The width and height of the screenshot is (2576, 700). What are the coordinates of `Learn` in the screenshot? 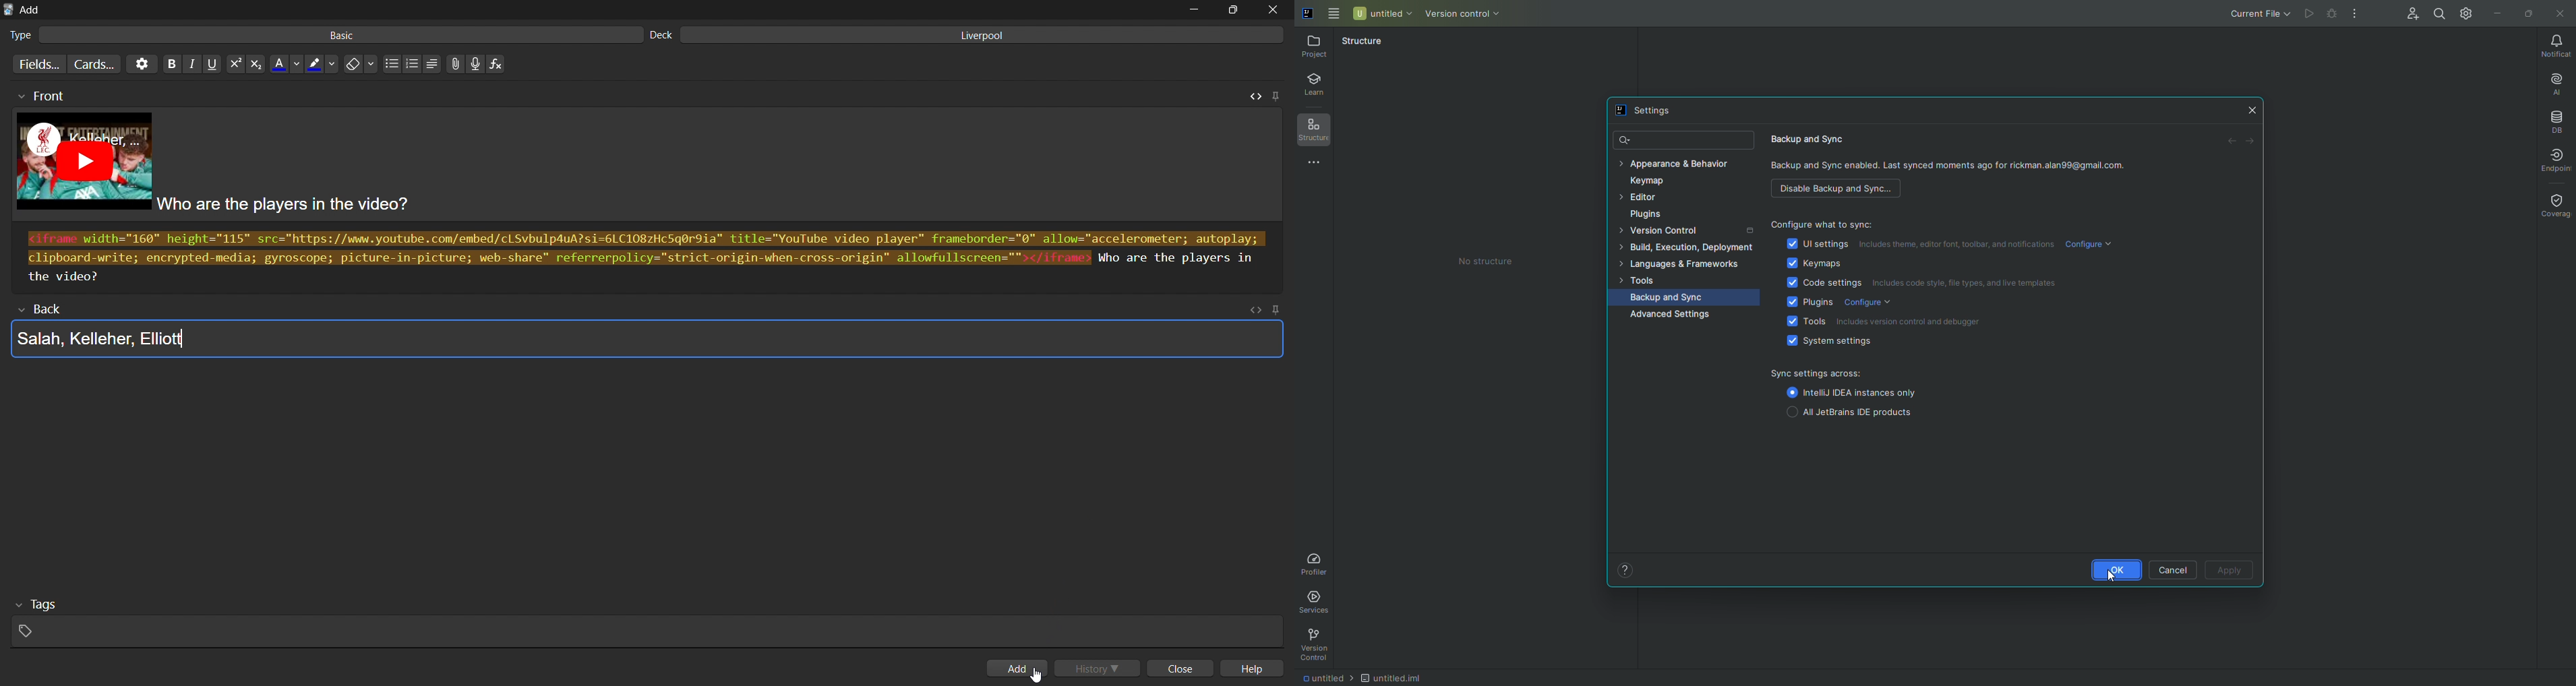 It's located at (1320, 86).